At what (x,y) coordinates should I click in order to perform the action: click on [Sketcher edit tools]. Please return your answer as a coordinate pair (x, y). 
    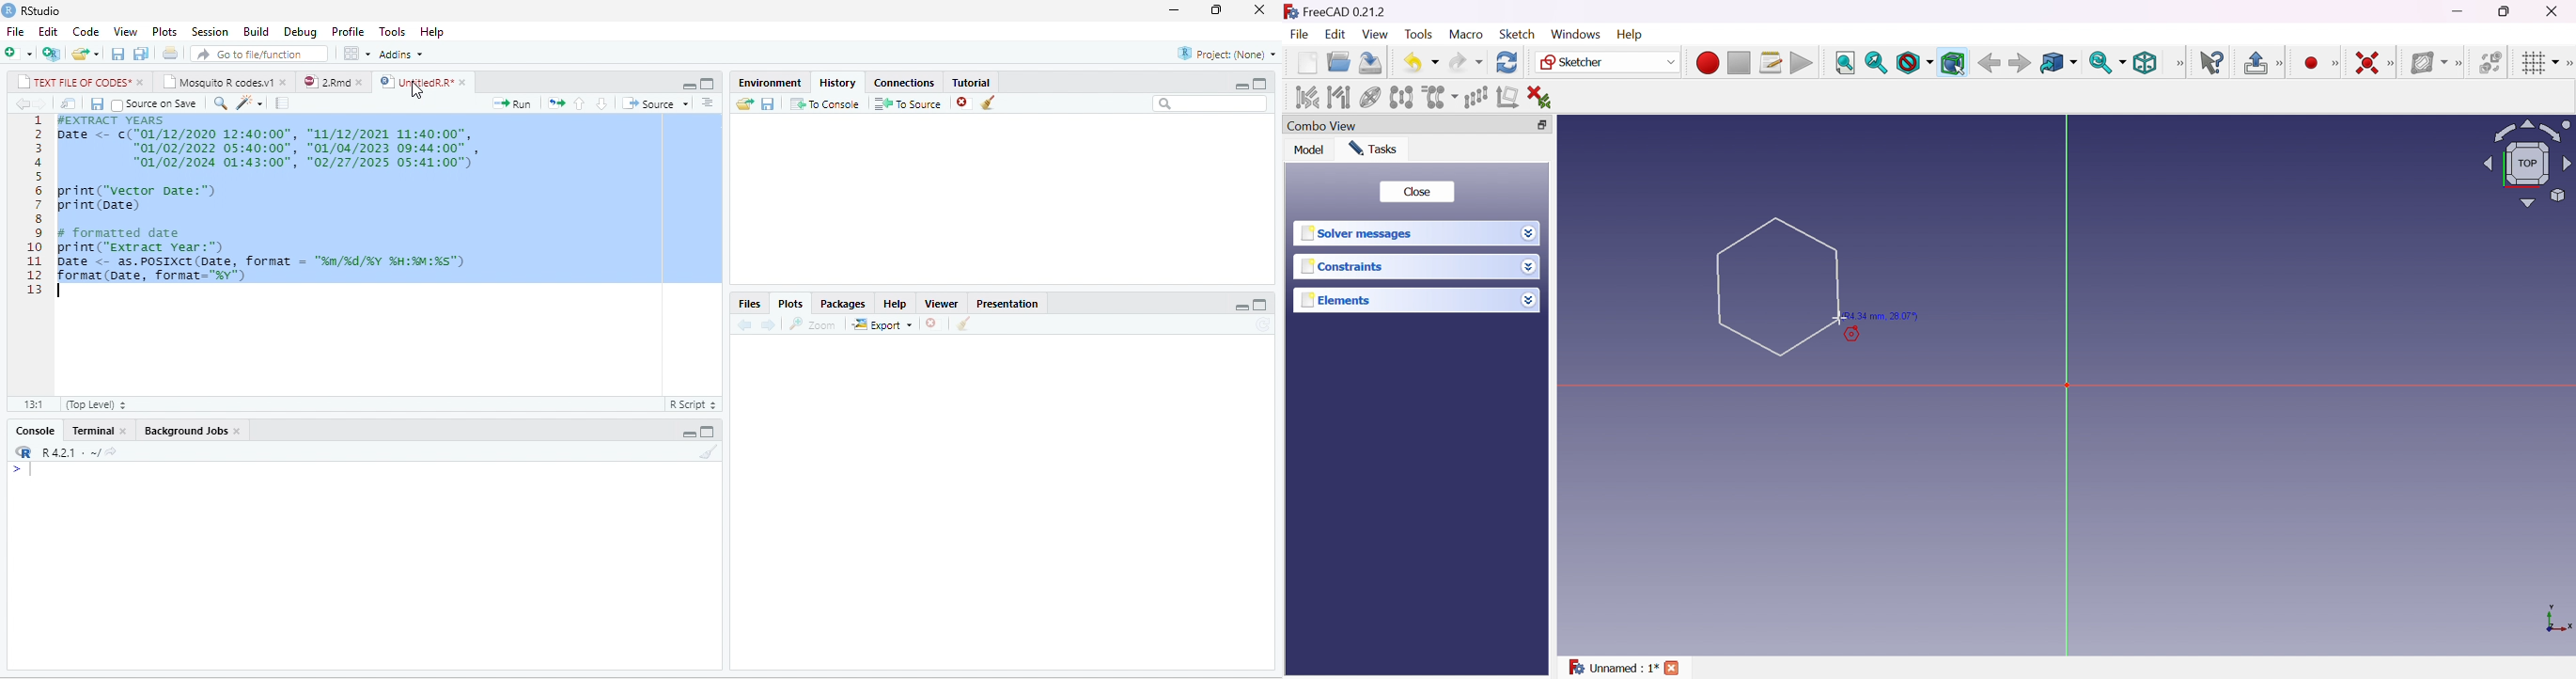
    Looking at the image, I should click on (2569, 63).